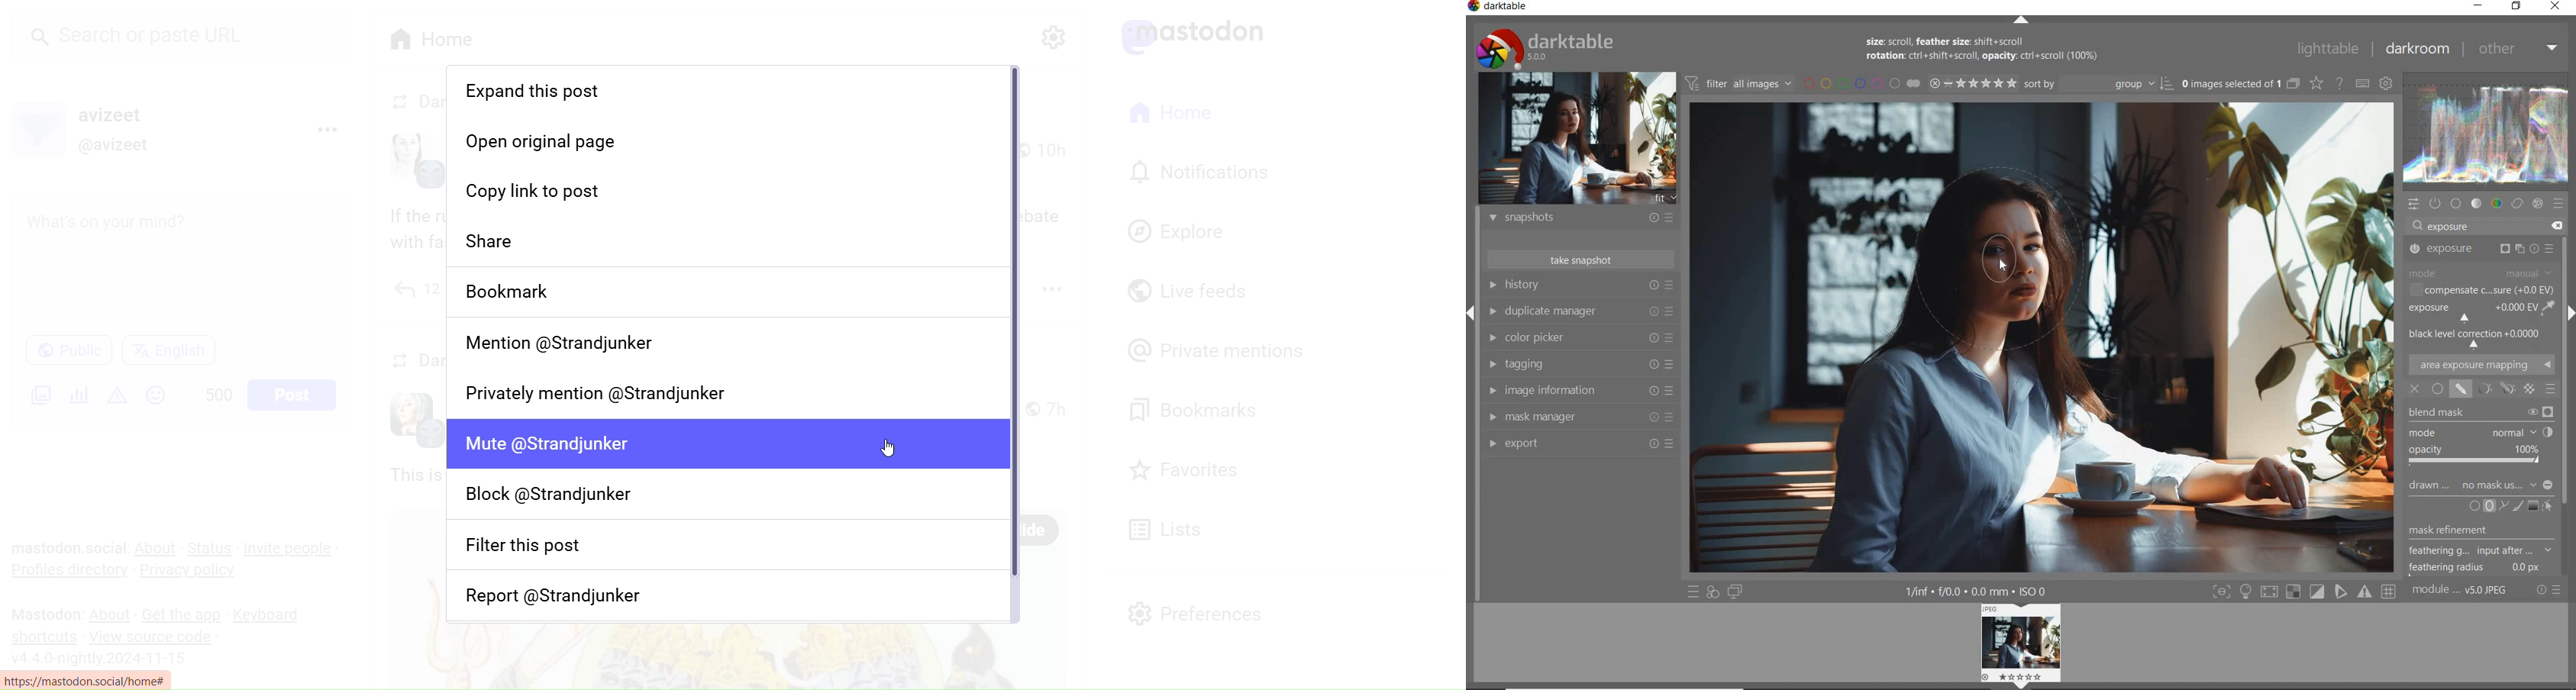 The width and height of the screenshot is (2576, 700). What do you see at coordinates (2498, 204) in the screenshot?
I see `color` at bounding box center [2498, 204].